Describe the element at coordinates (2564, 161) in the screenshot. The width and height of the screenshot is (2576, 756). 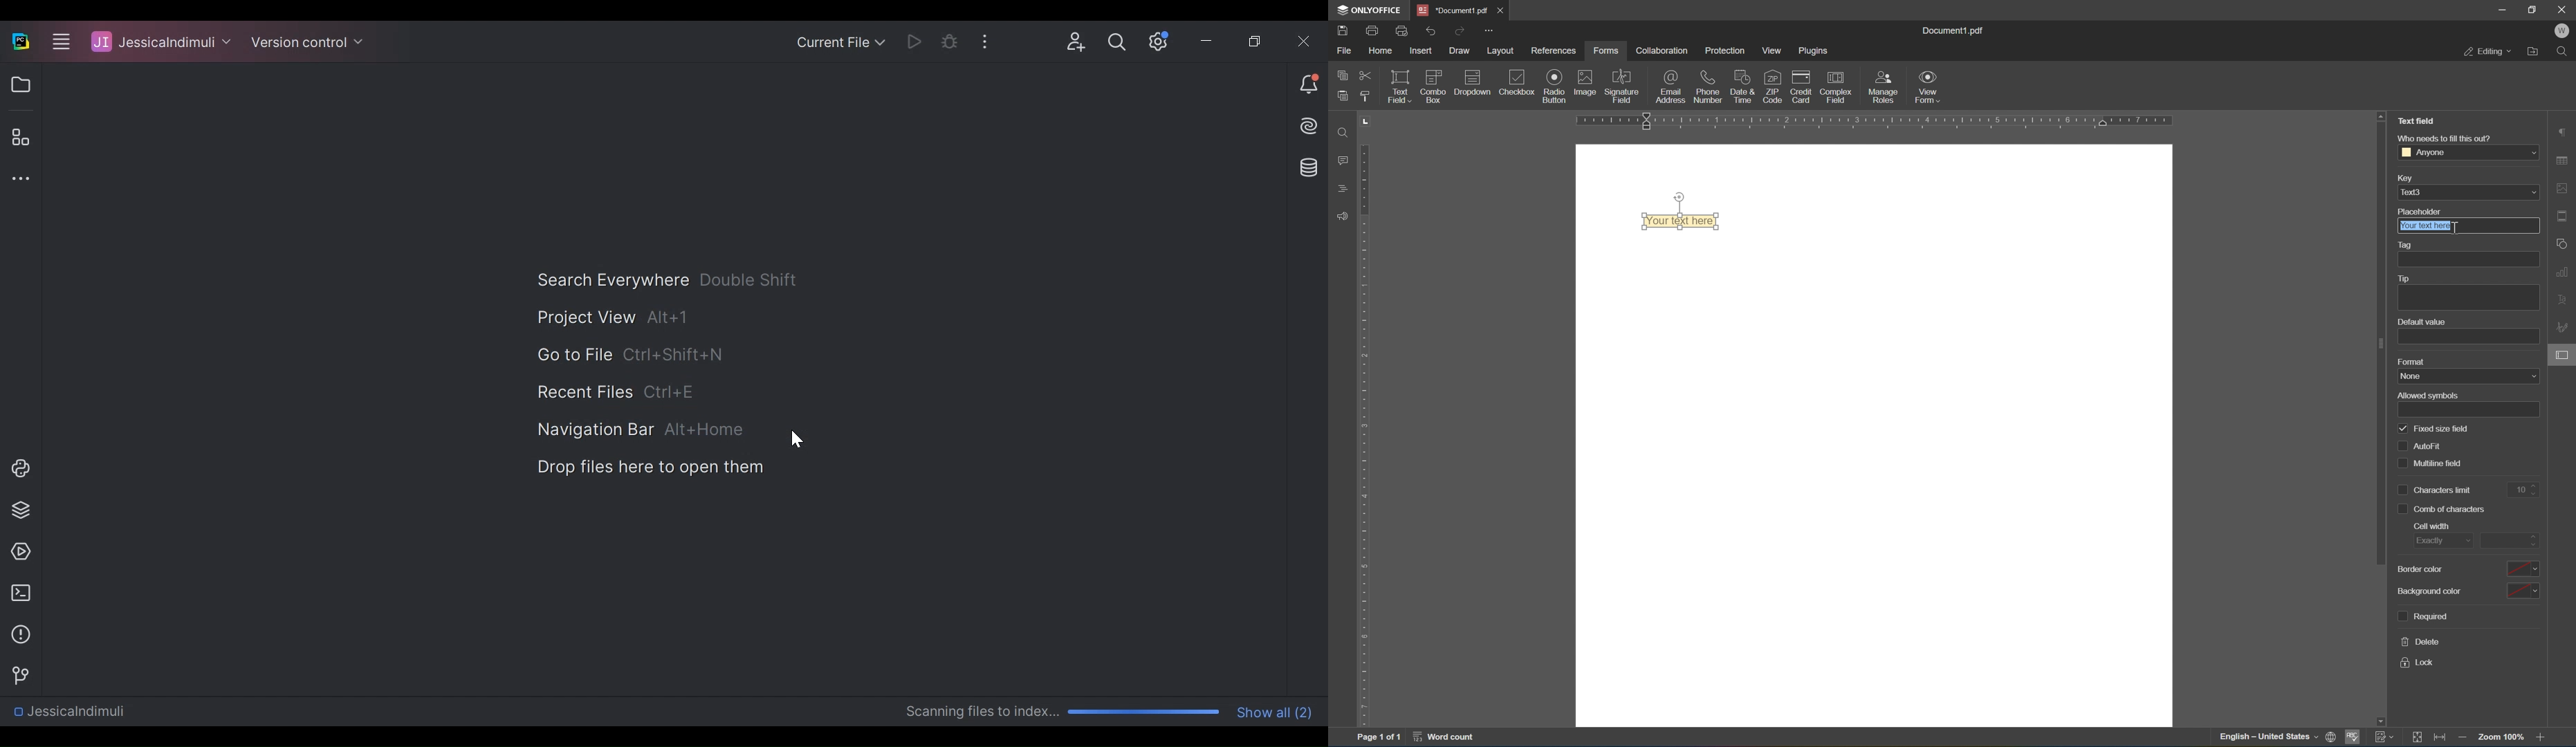
I see `table settings` at that location.